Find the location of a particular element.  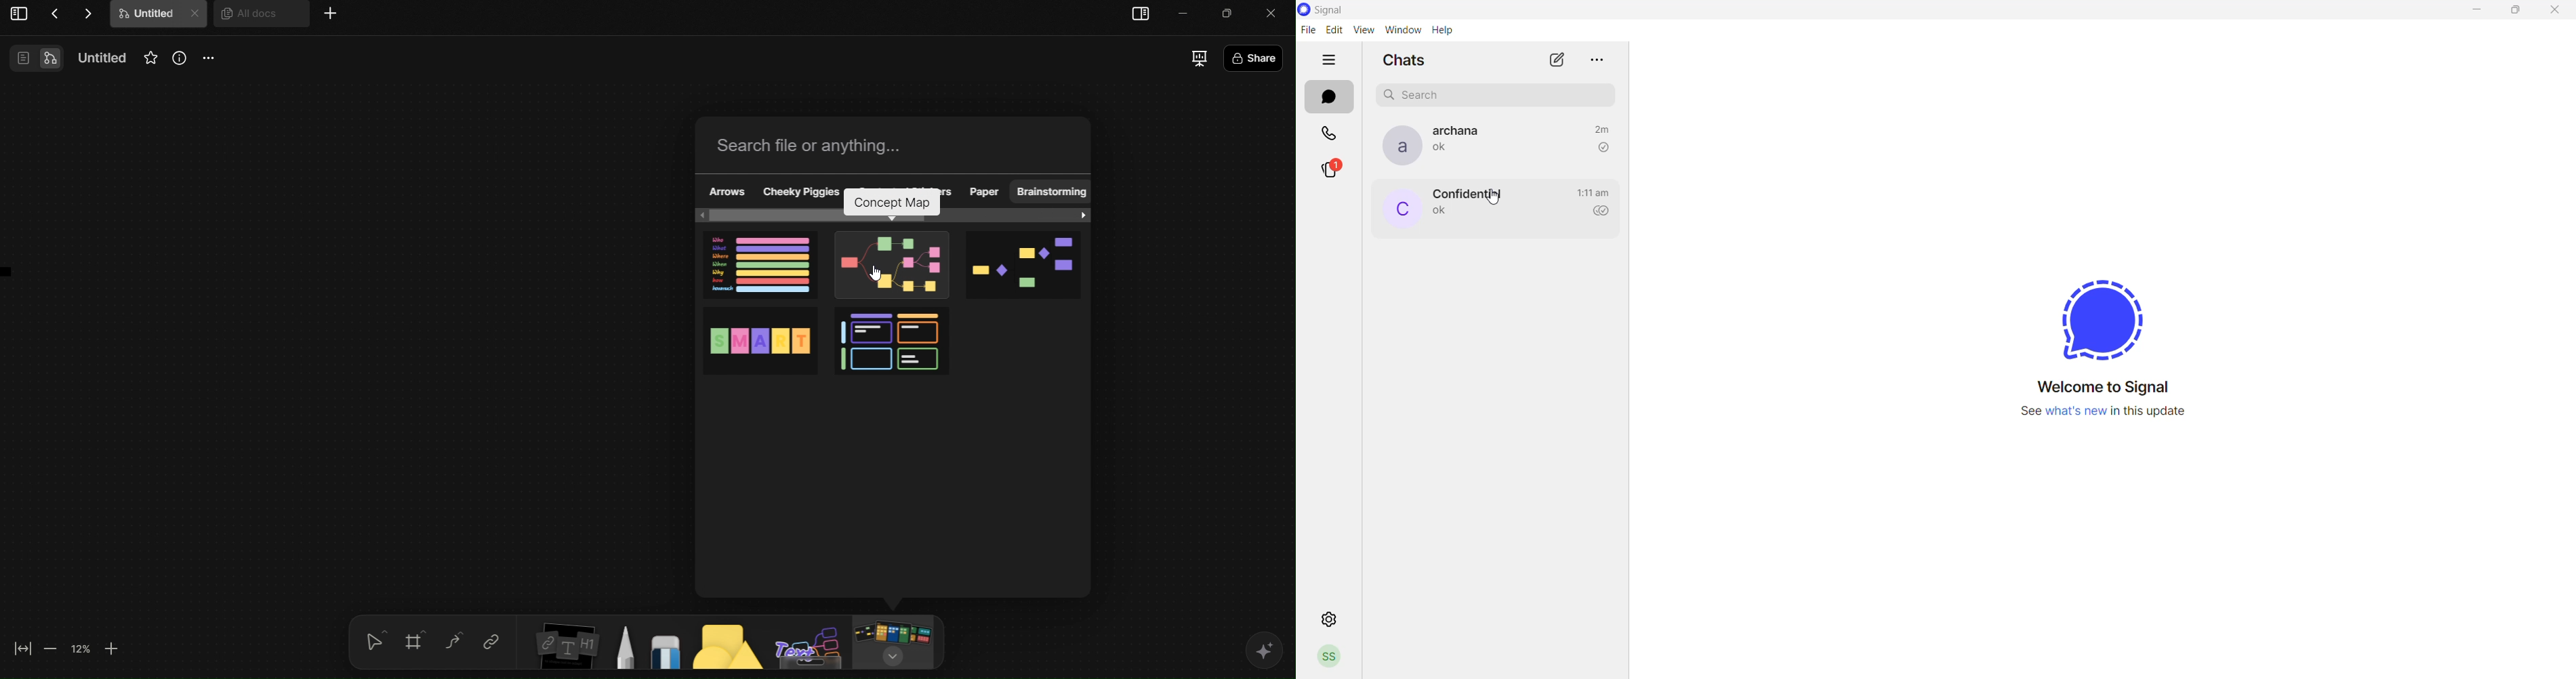

Untitle is located at coordinates (159, 16).